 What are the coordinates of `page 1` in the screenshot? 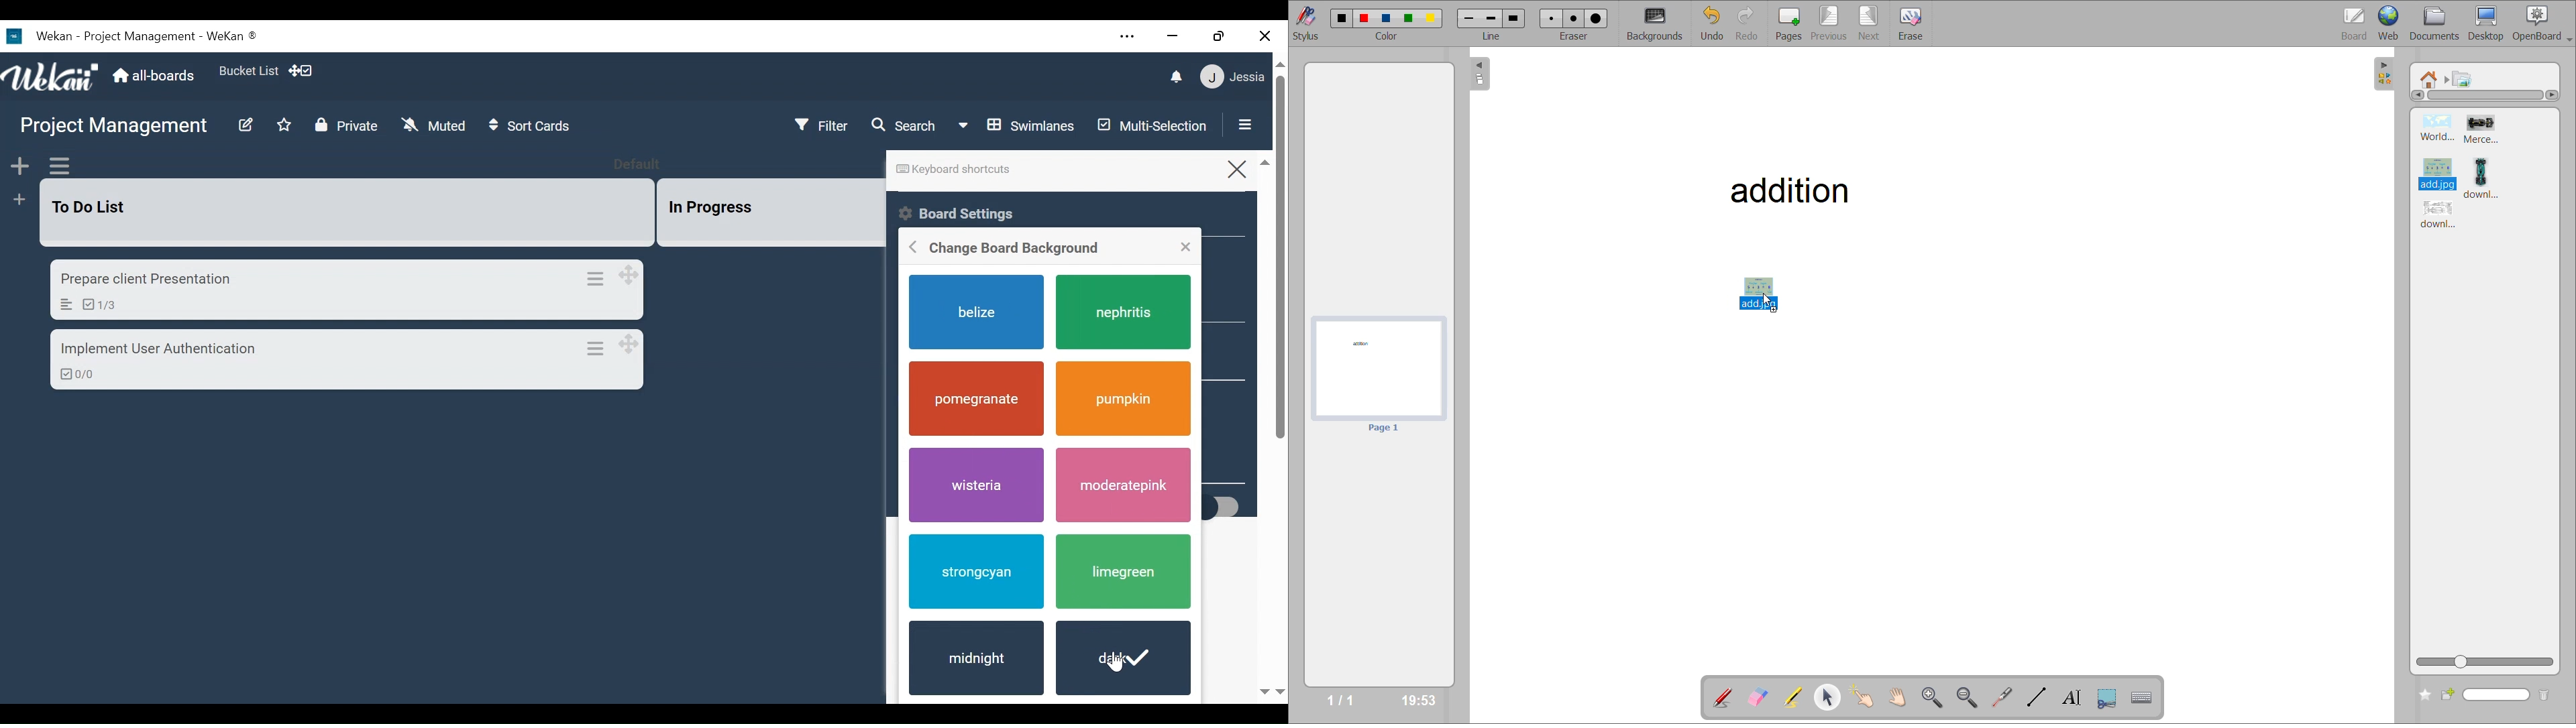 It's located at (1384, 428).